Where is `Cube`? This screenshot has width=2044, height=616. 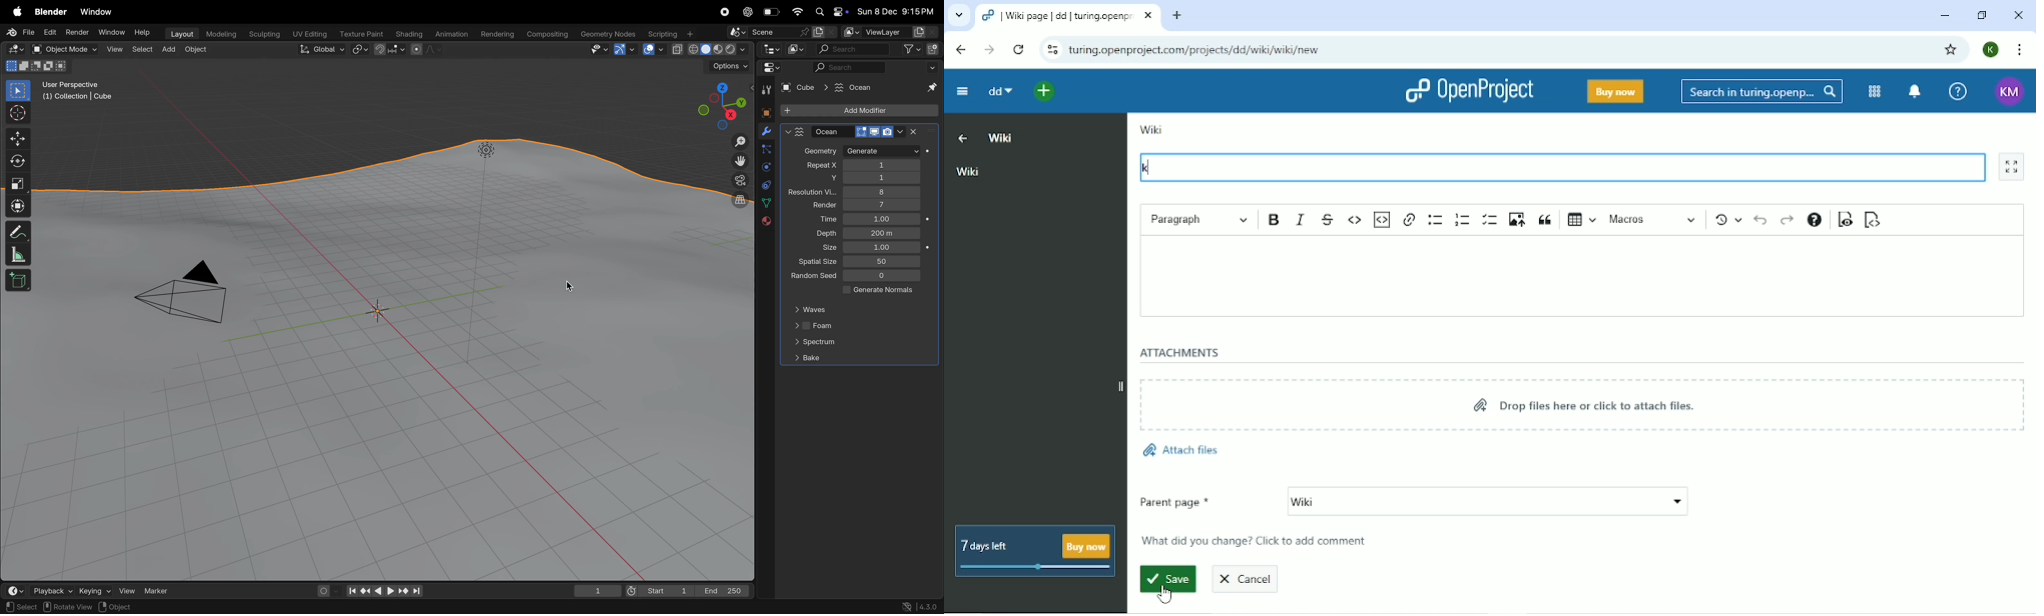
Cube is located at coordinates (800, 88).